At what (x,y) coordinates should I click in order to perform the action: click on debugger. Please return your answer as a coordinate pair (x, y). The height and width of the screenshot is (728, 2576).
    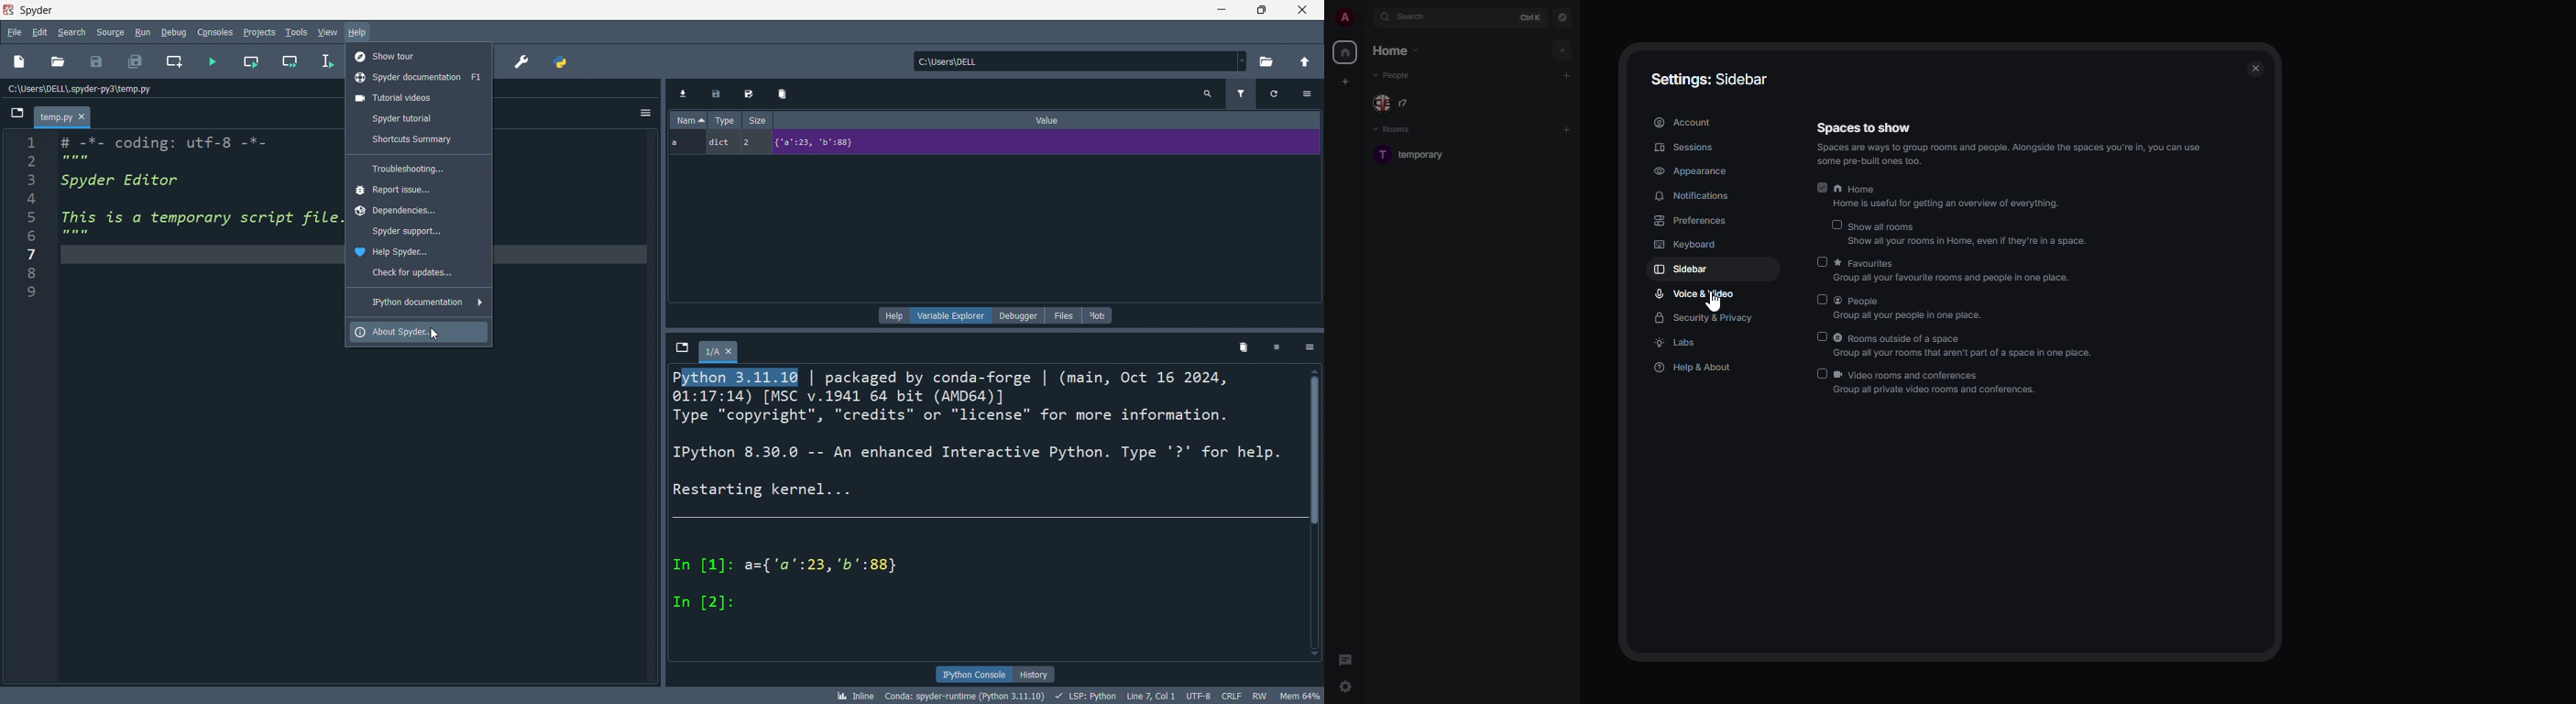
    Looking at the image, I should click on (1020, 315).